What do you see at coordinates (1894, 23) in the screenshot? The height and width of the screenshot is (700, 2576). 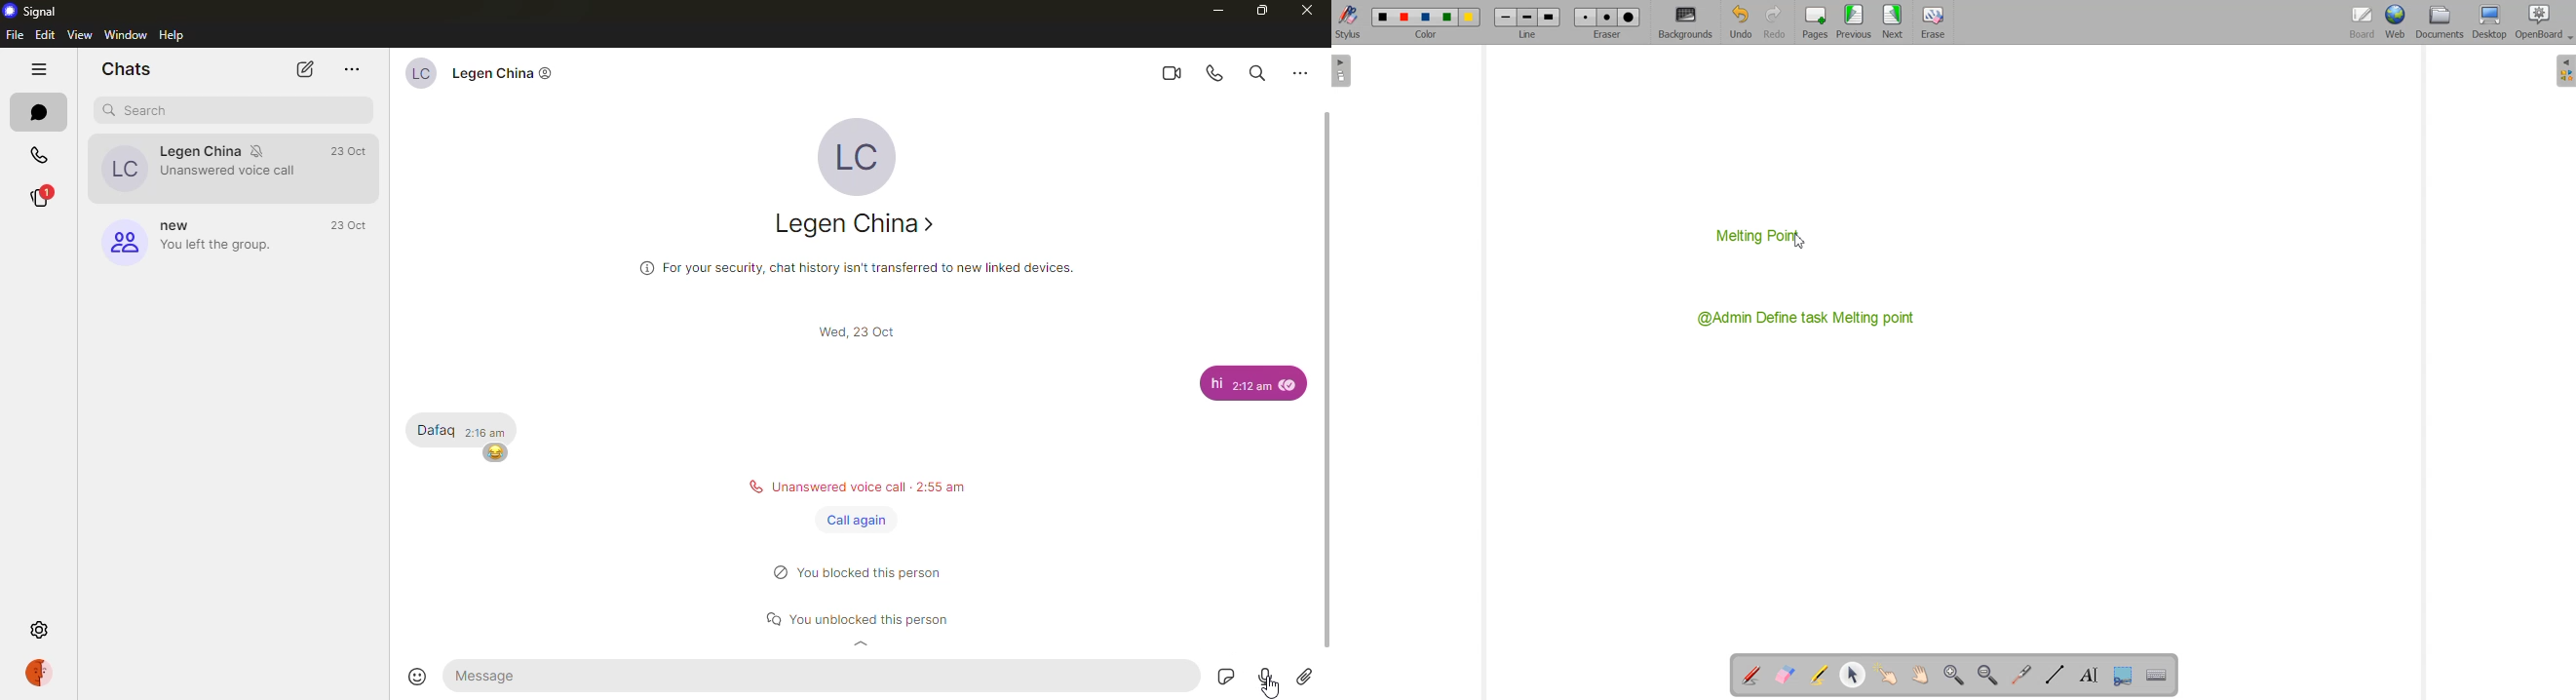 I see `Next` at bounding box center [1894, 23].